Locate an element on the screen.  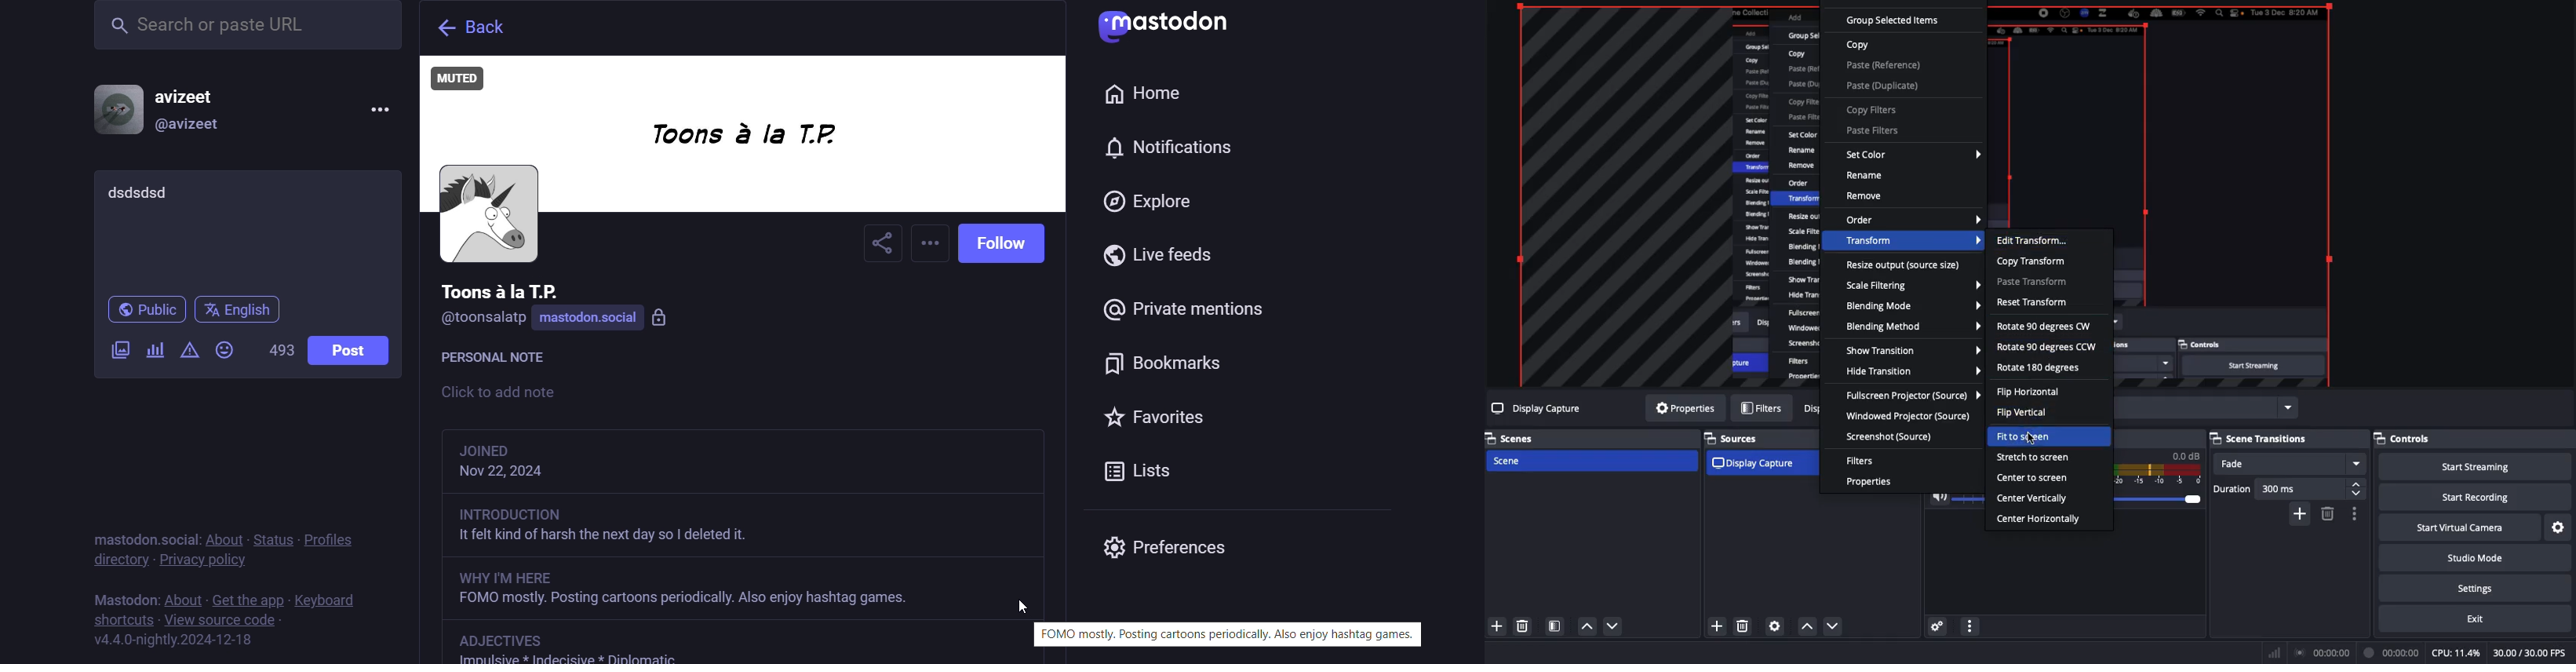
add emoji is located at coordinates (227, 349).